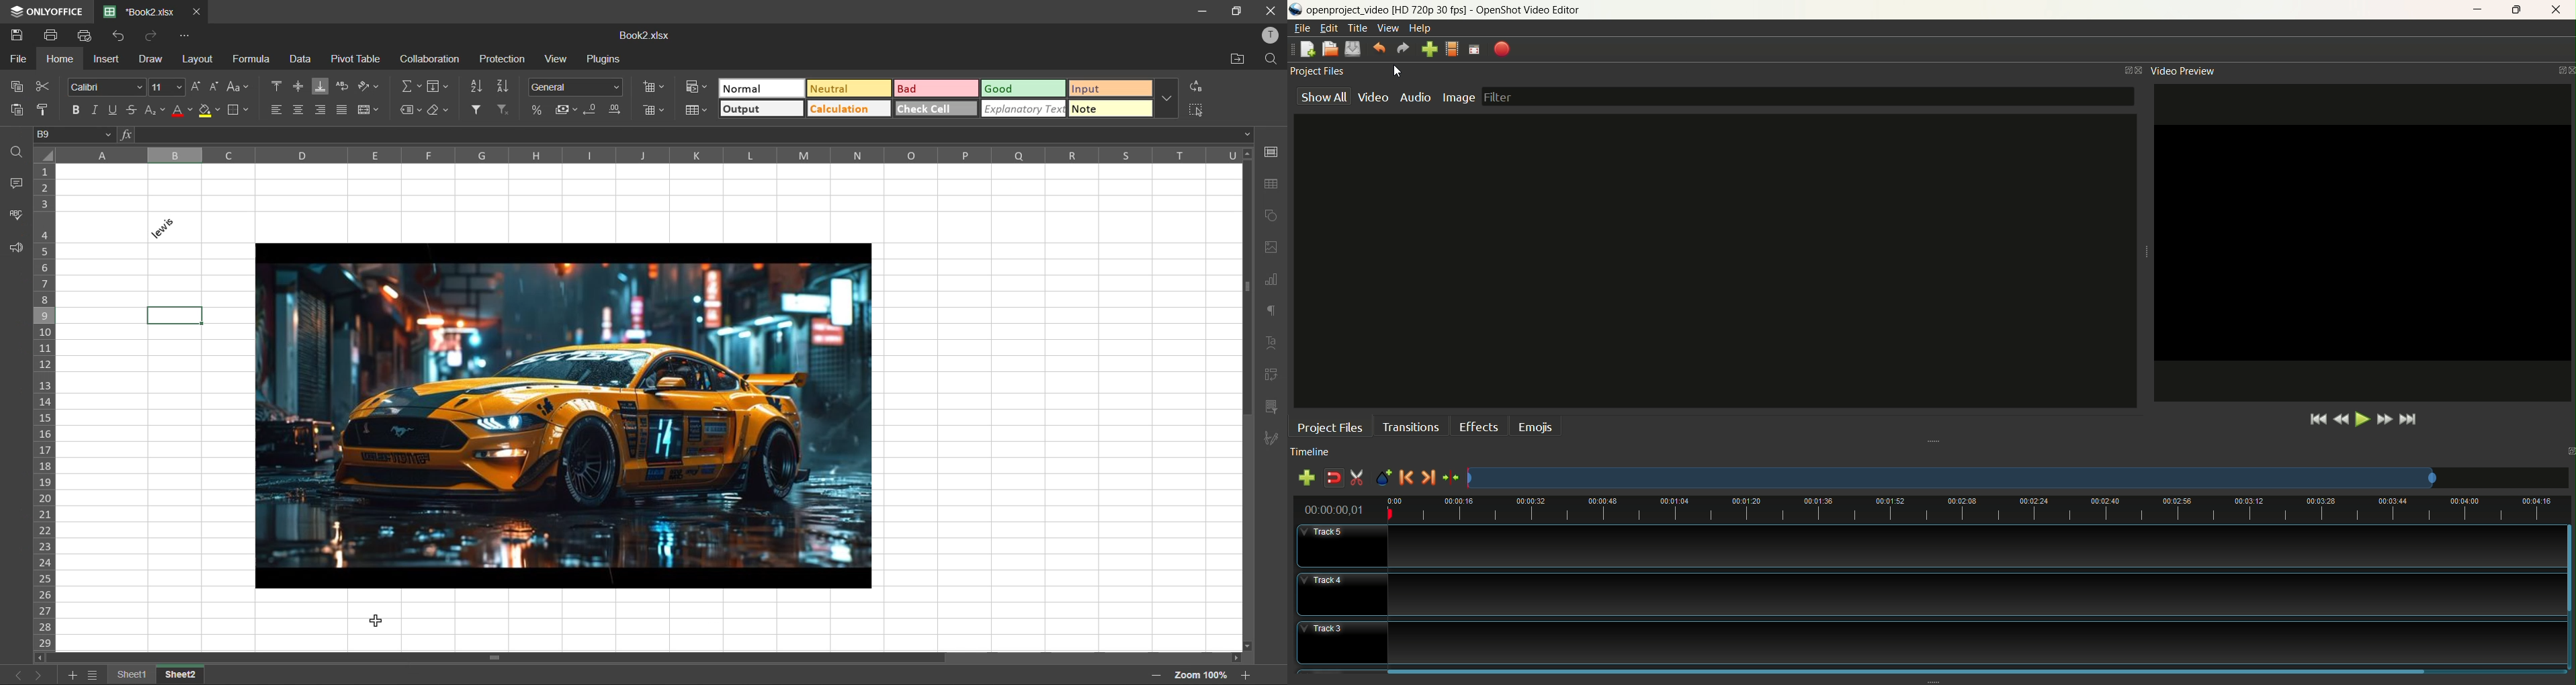 The height and width of the screenshot is (700, 2576). I want to click on quick print, so click(87, 37).